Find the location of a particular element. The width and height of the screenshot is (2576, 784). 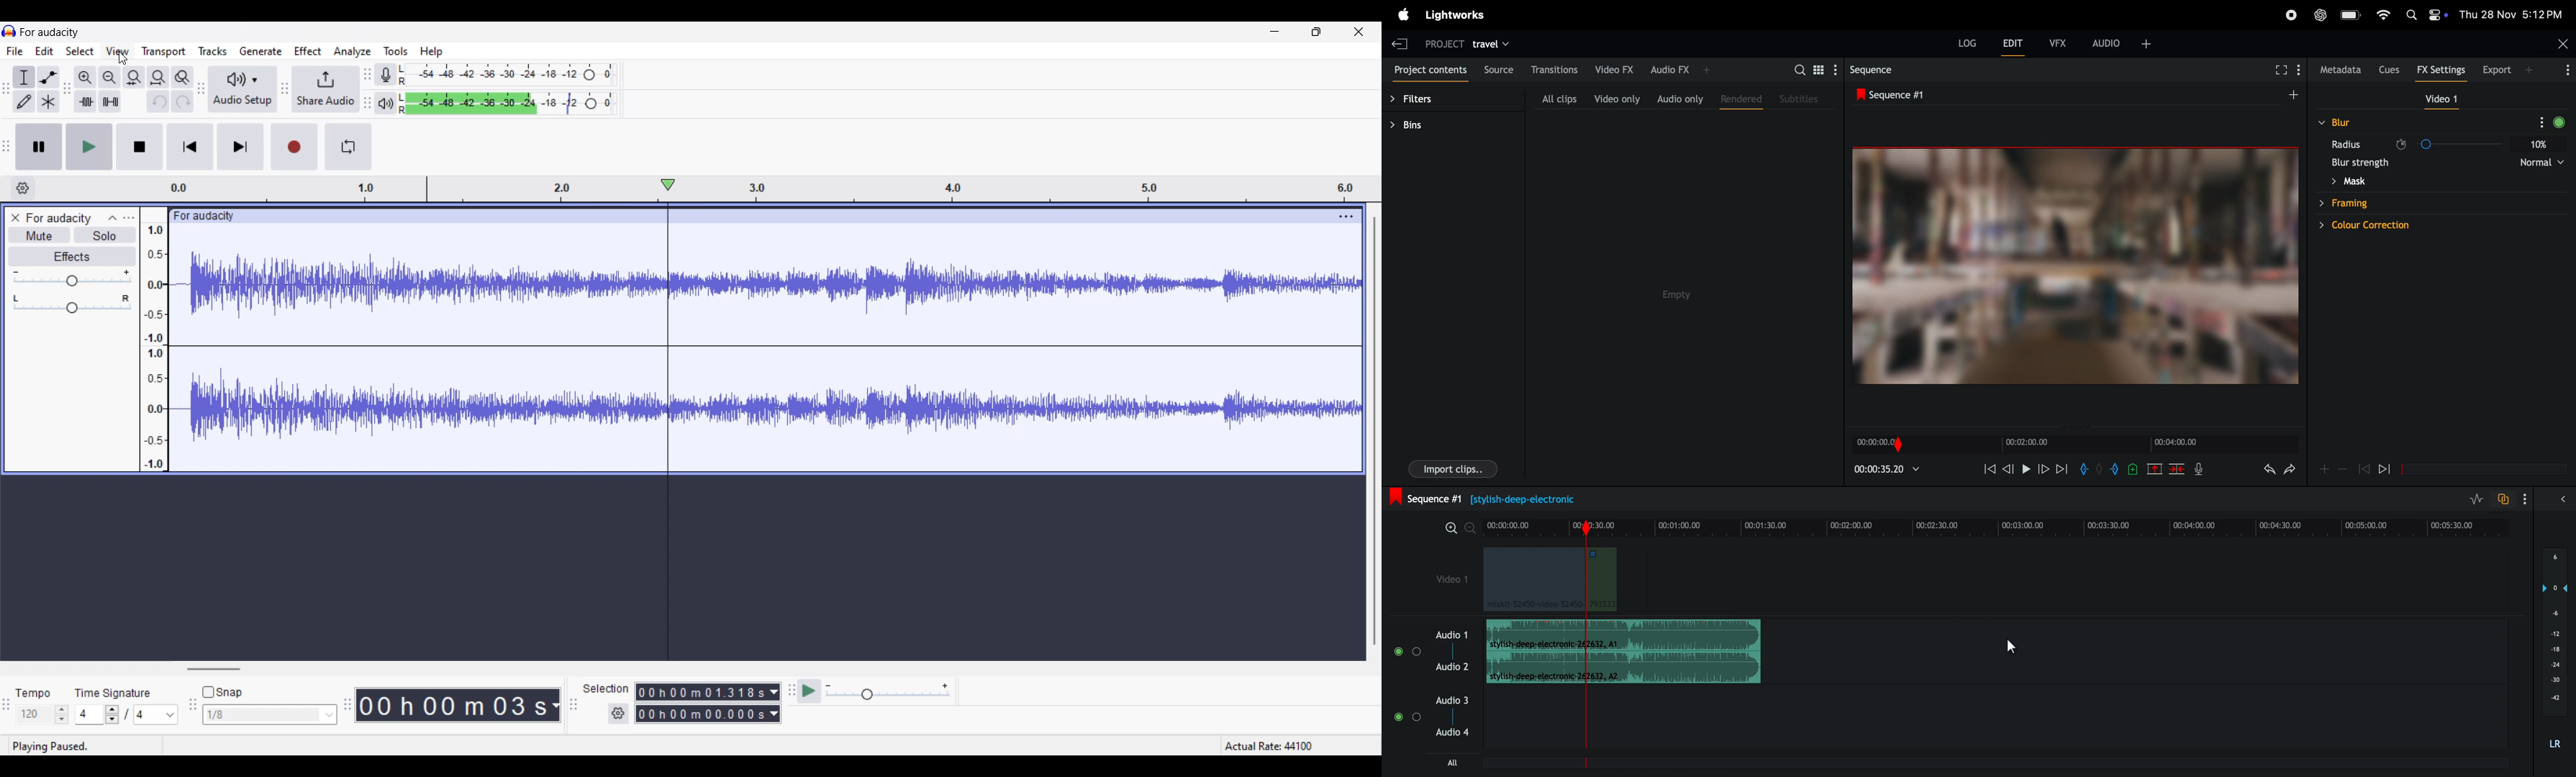

source is located at coordinates (1497, 68).